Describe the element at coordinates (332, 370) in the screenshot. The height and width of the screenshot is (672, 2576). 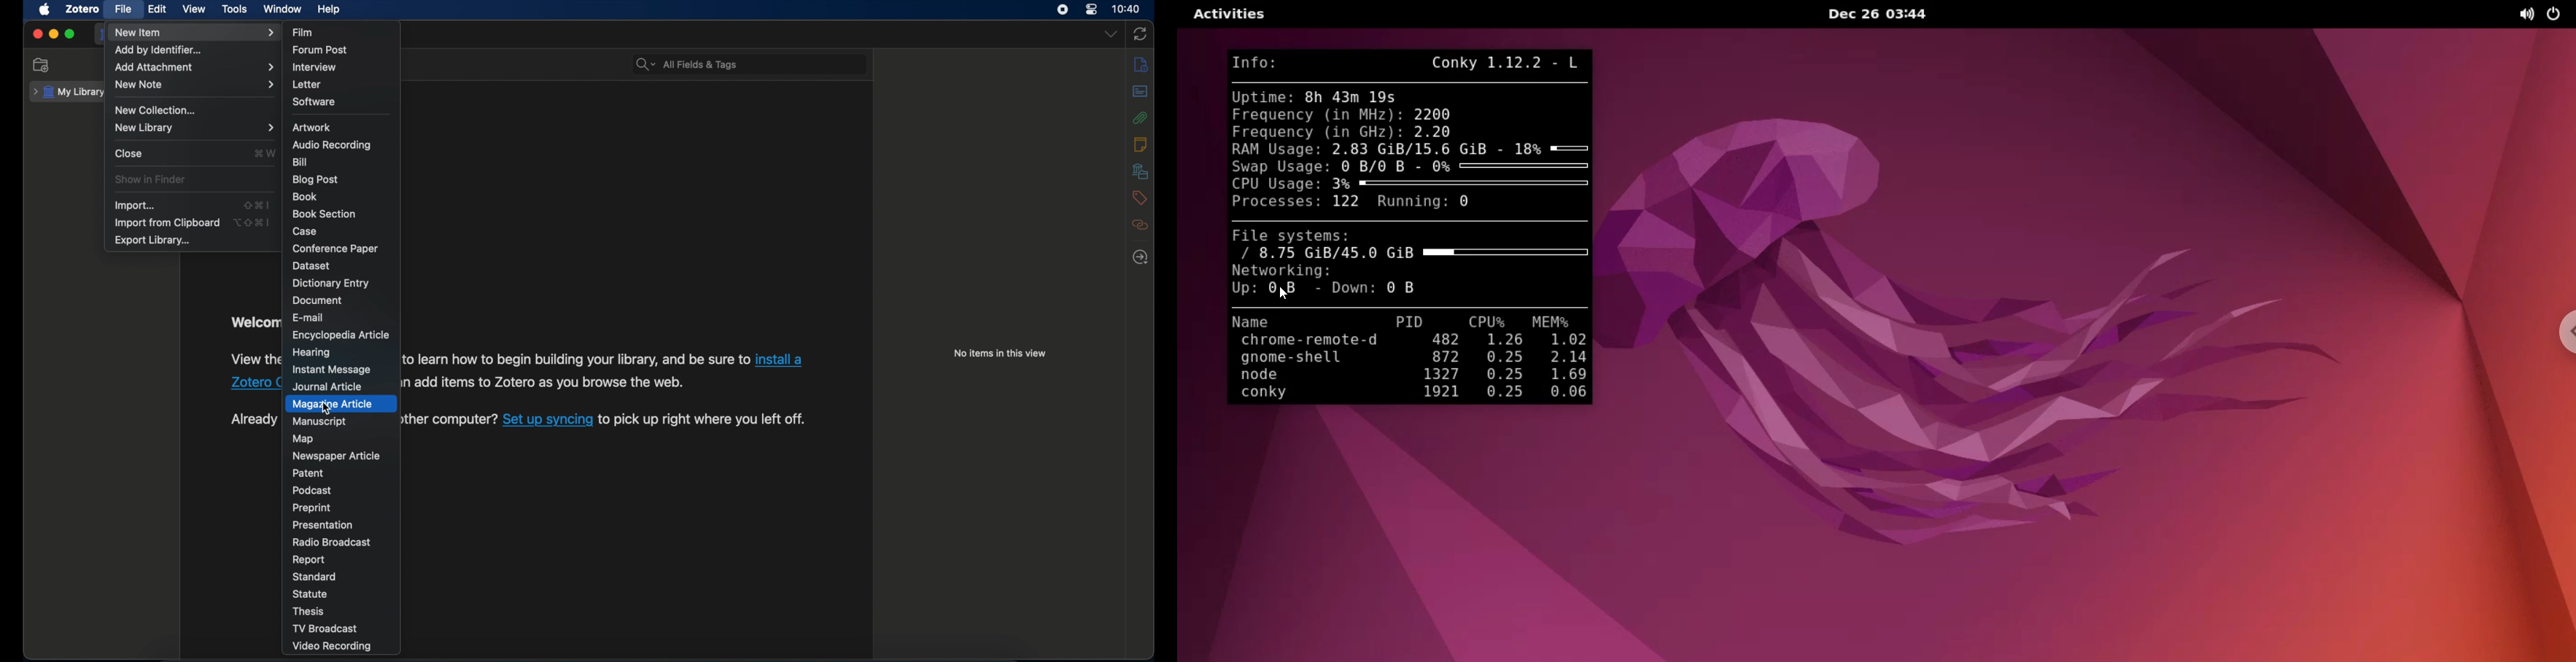
I see `instant message` at that location.